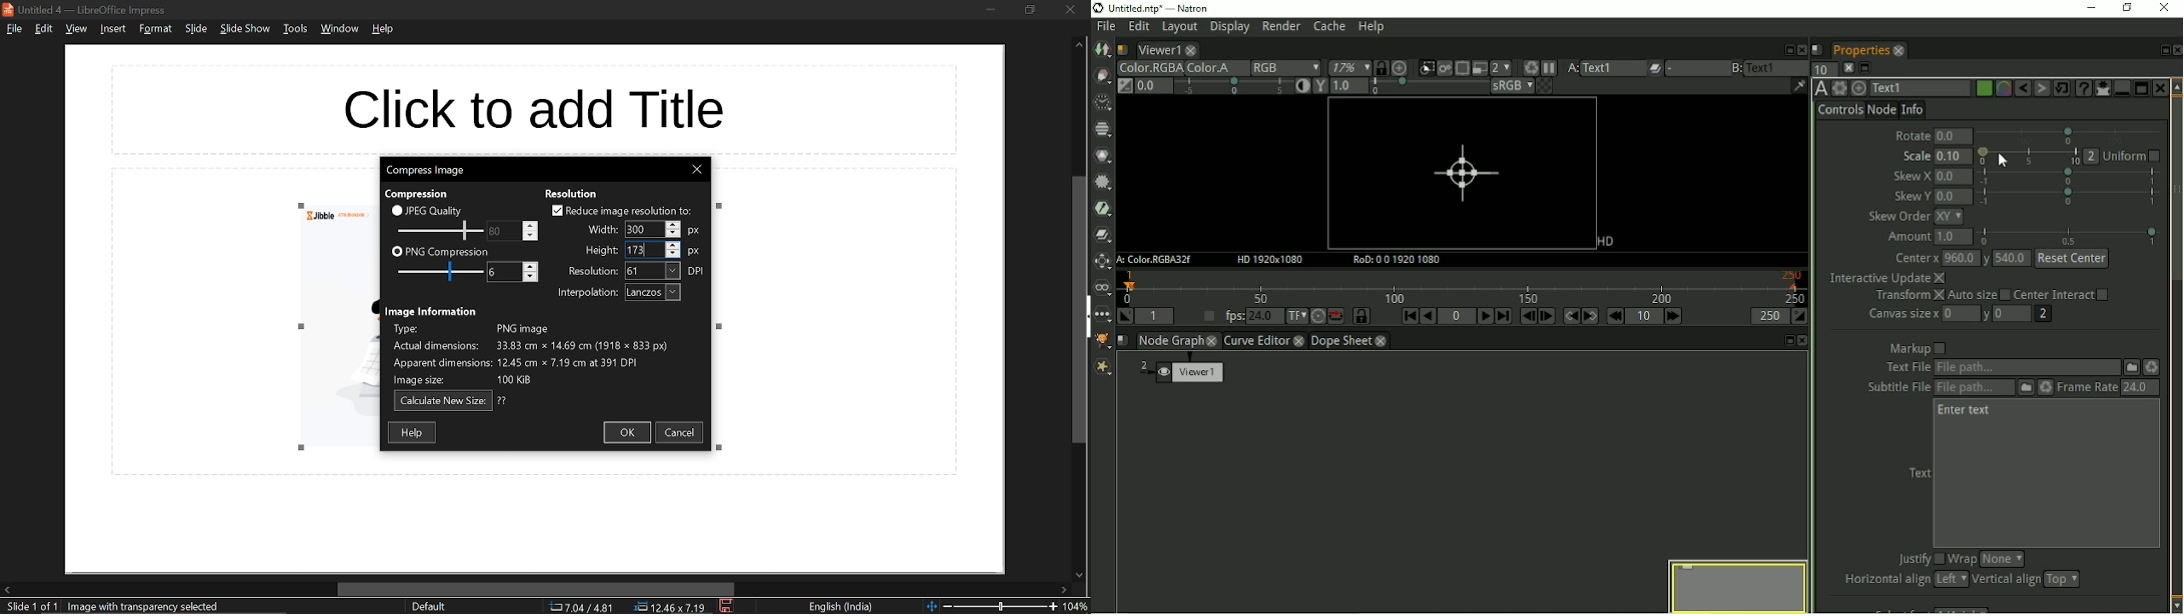 Image resolution: width=2184 pixels, height=616 pixels. I want to click on move up, so click(1080, 48).